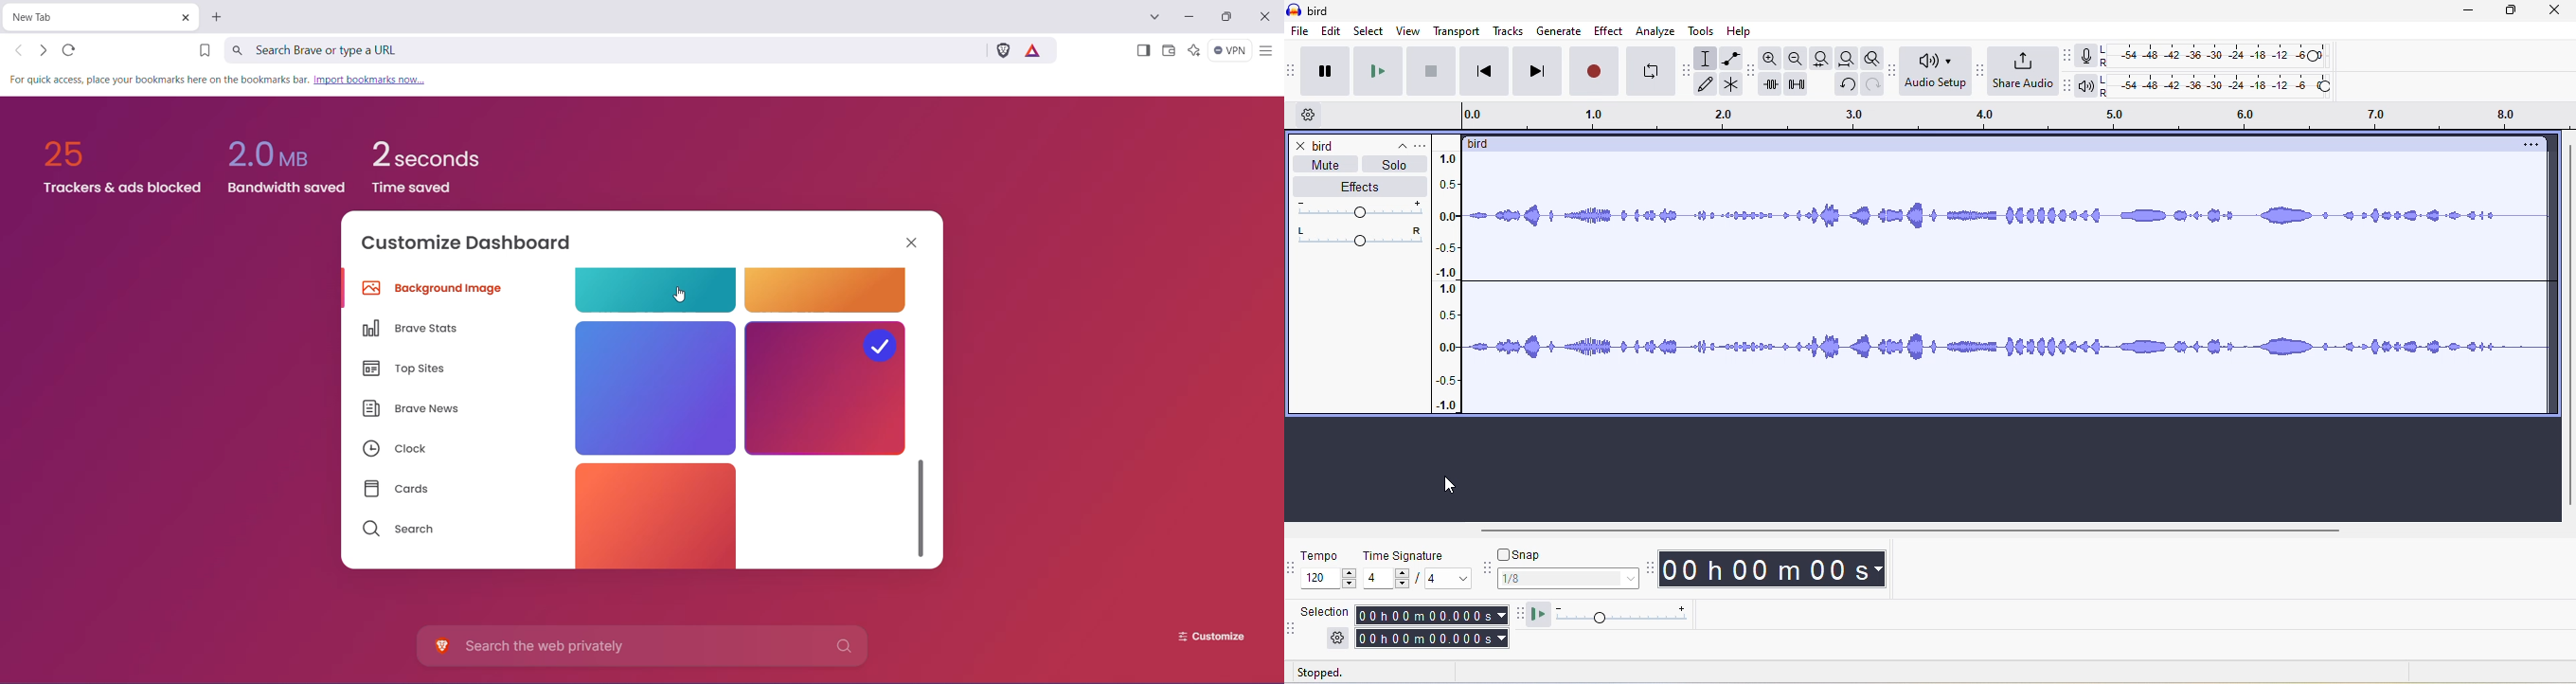 This screenshot has width=2576, height=700. What do you see at coordinates (1705, 33) in the screenshot?
I see `tools` at bounding box center [1705, 33].